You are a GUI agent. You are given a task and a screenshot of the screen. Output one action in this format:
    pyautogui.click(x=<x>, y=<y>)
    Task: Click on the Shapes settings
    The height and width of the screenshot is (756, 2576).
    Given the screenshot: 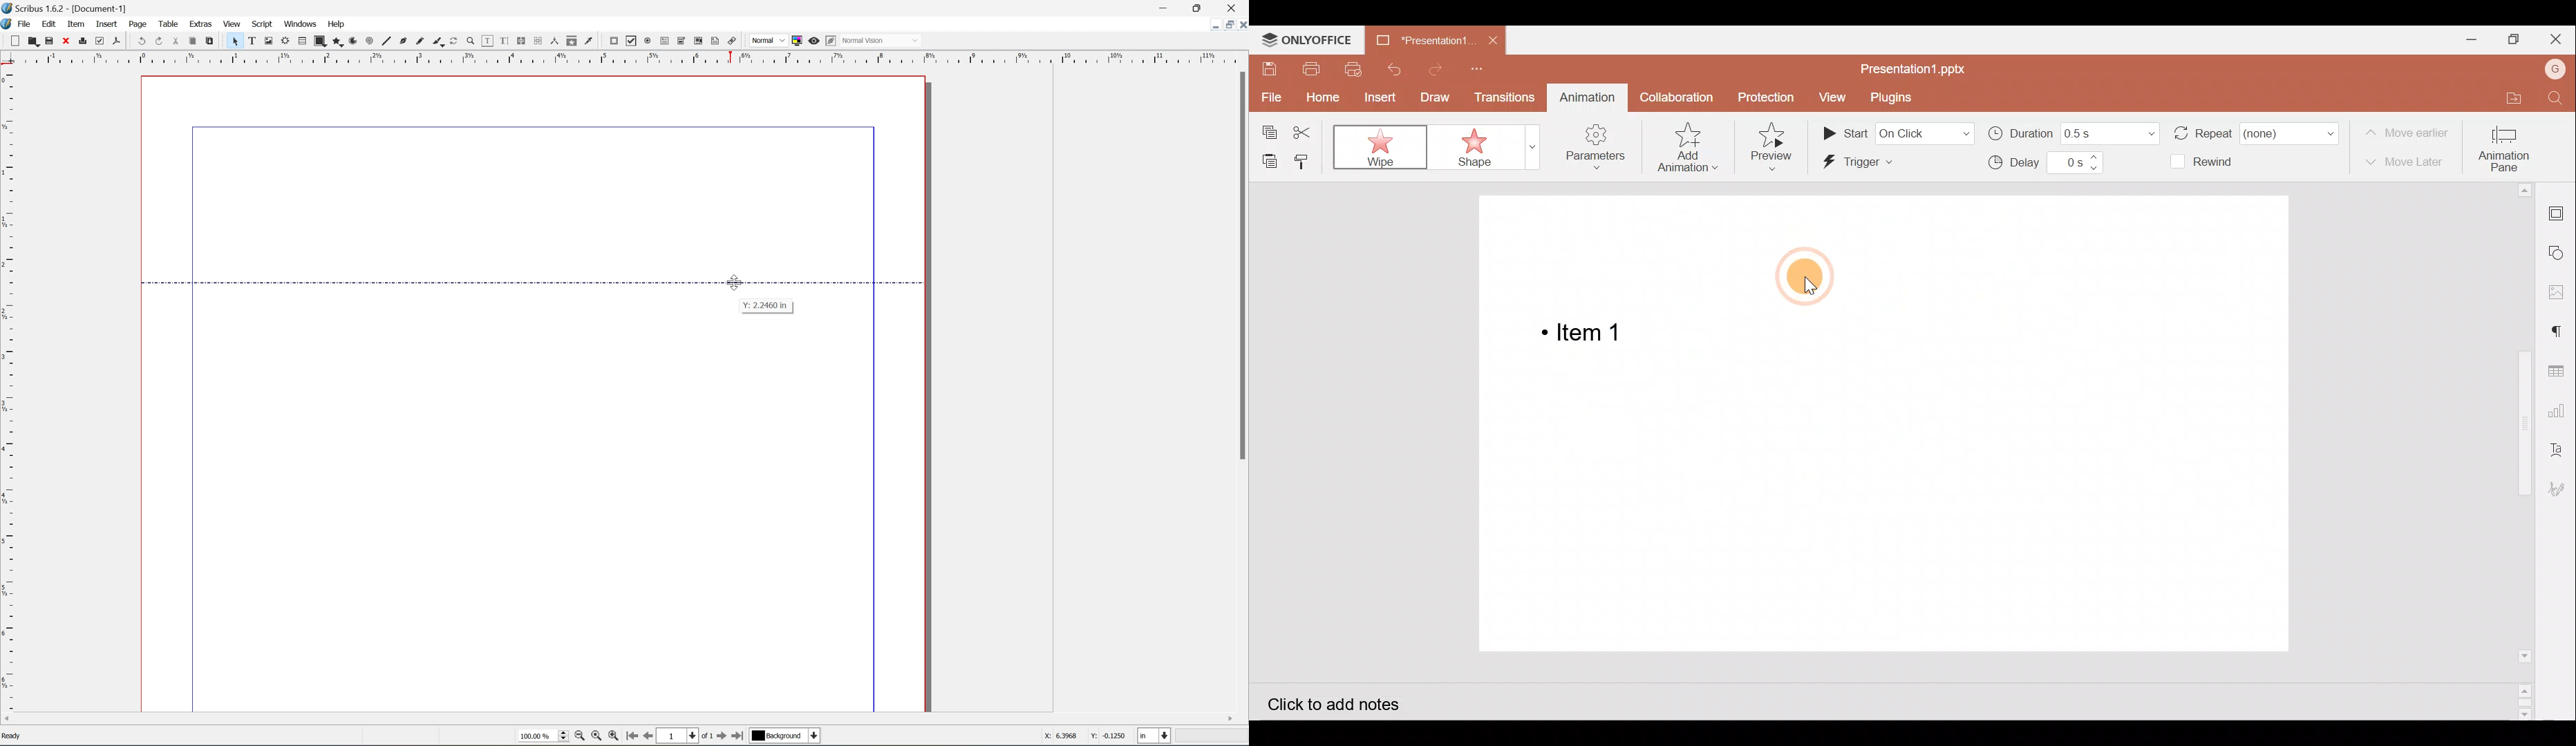 What is the action you would take?
    pyautogui.click(x=2560, y=251)
    